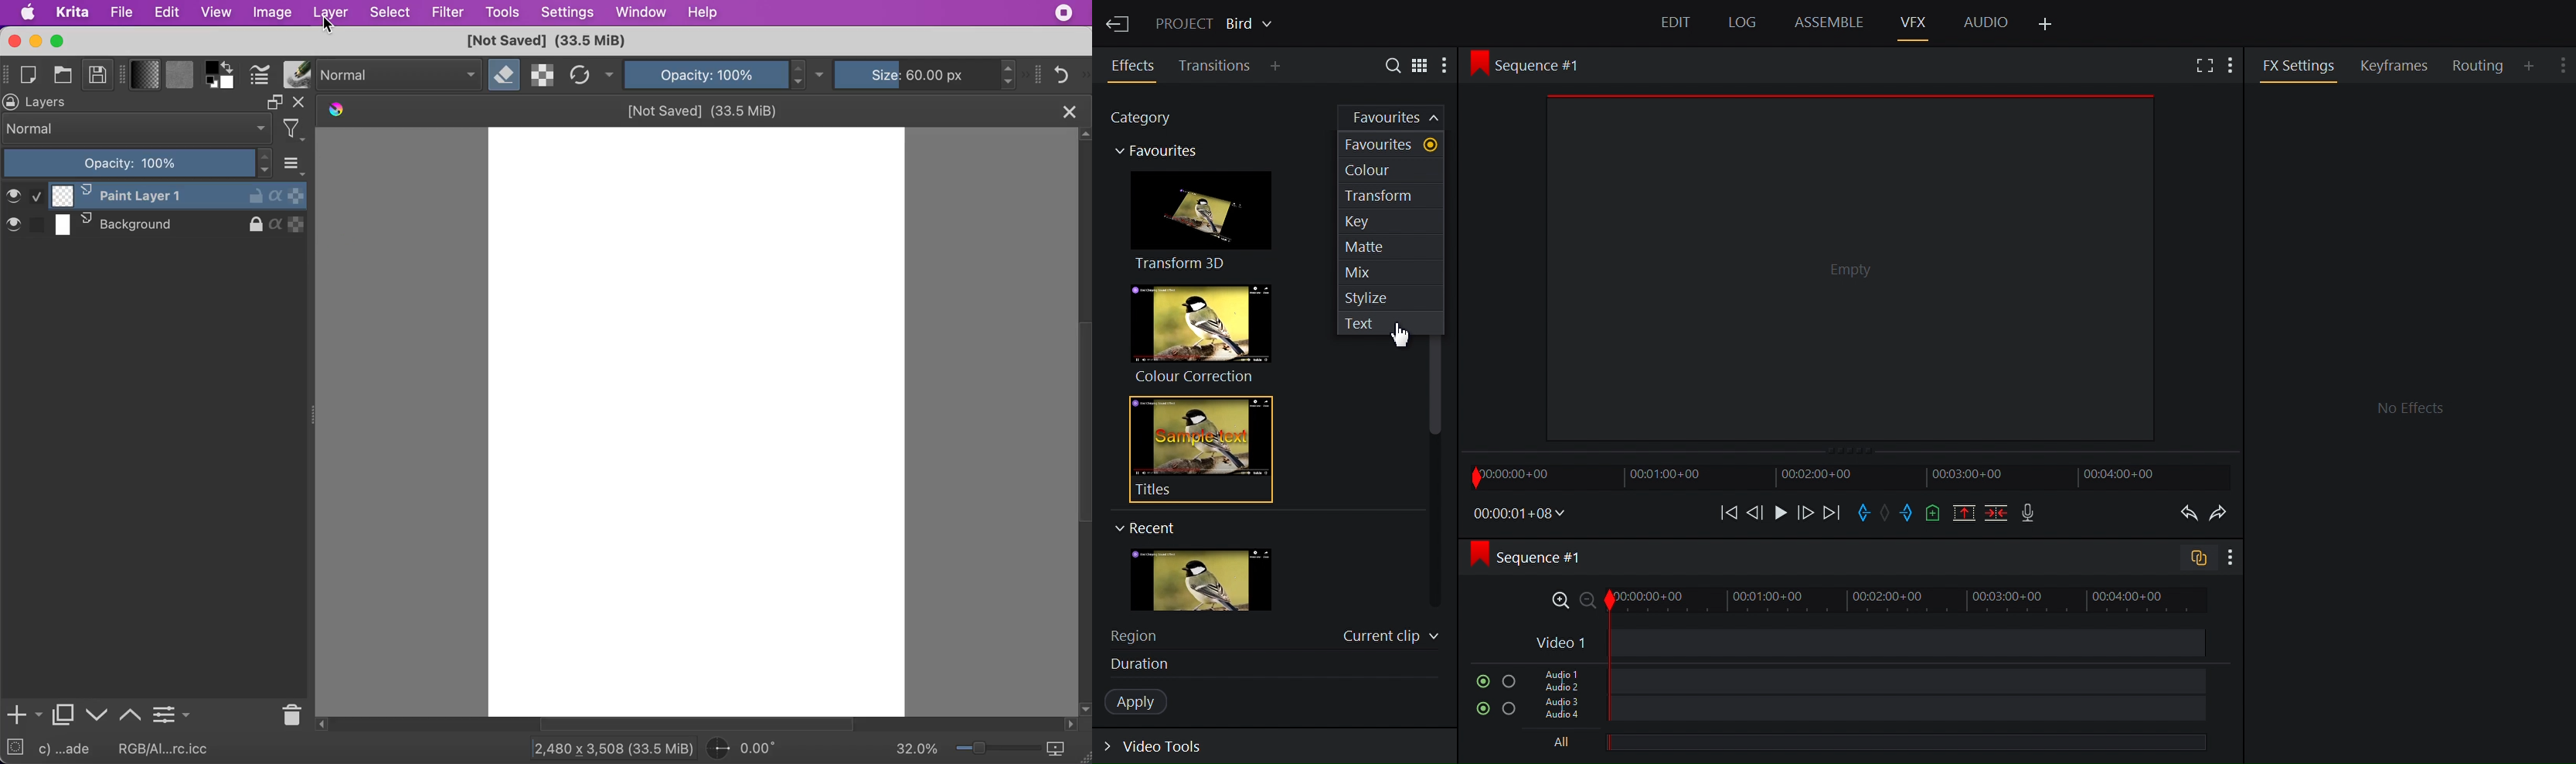 The width and height of the screenshot is (2576, 784). I want to click on fill patterns, so click(180, 76).